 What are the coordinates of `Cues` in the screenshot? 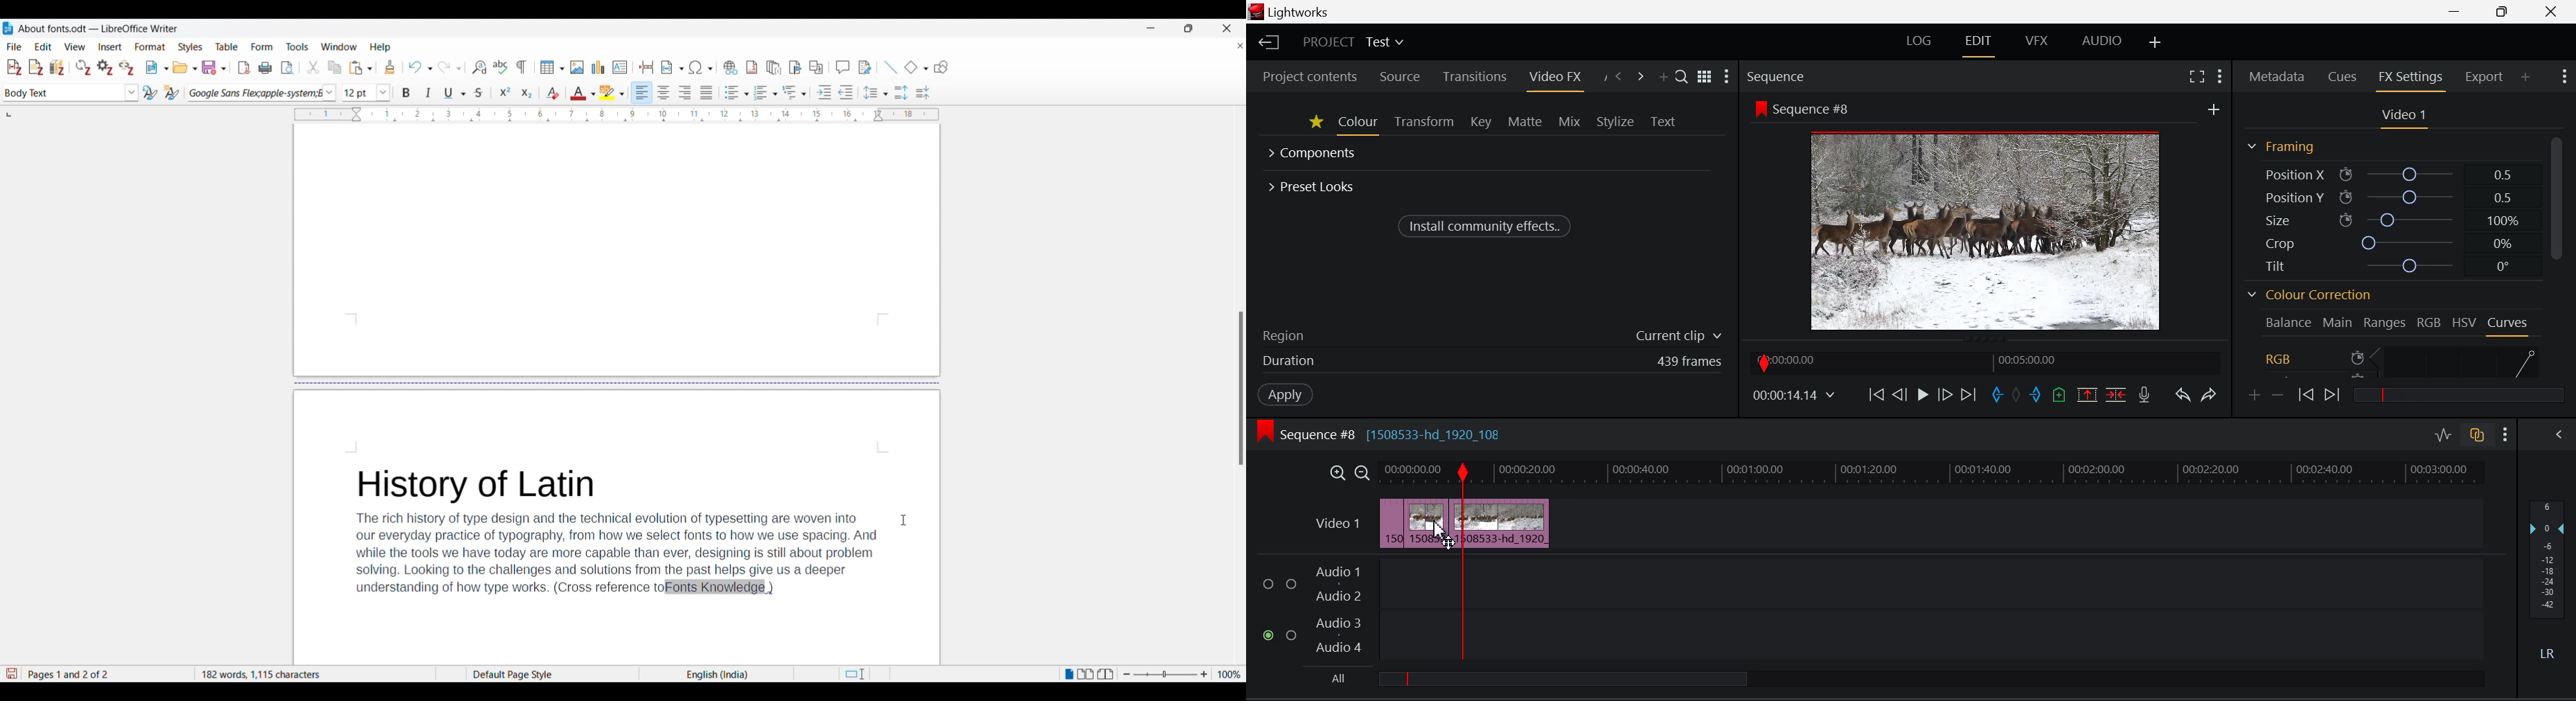 It's located at (2343, 77).